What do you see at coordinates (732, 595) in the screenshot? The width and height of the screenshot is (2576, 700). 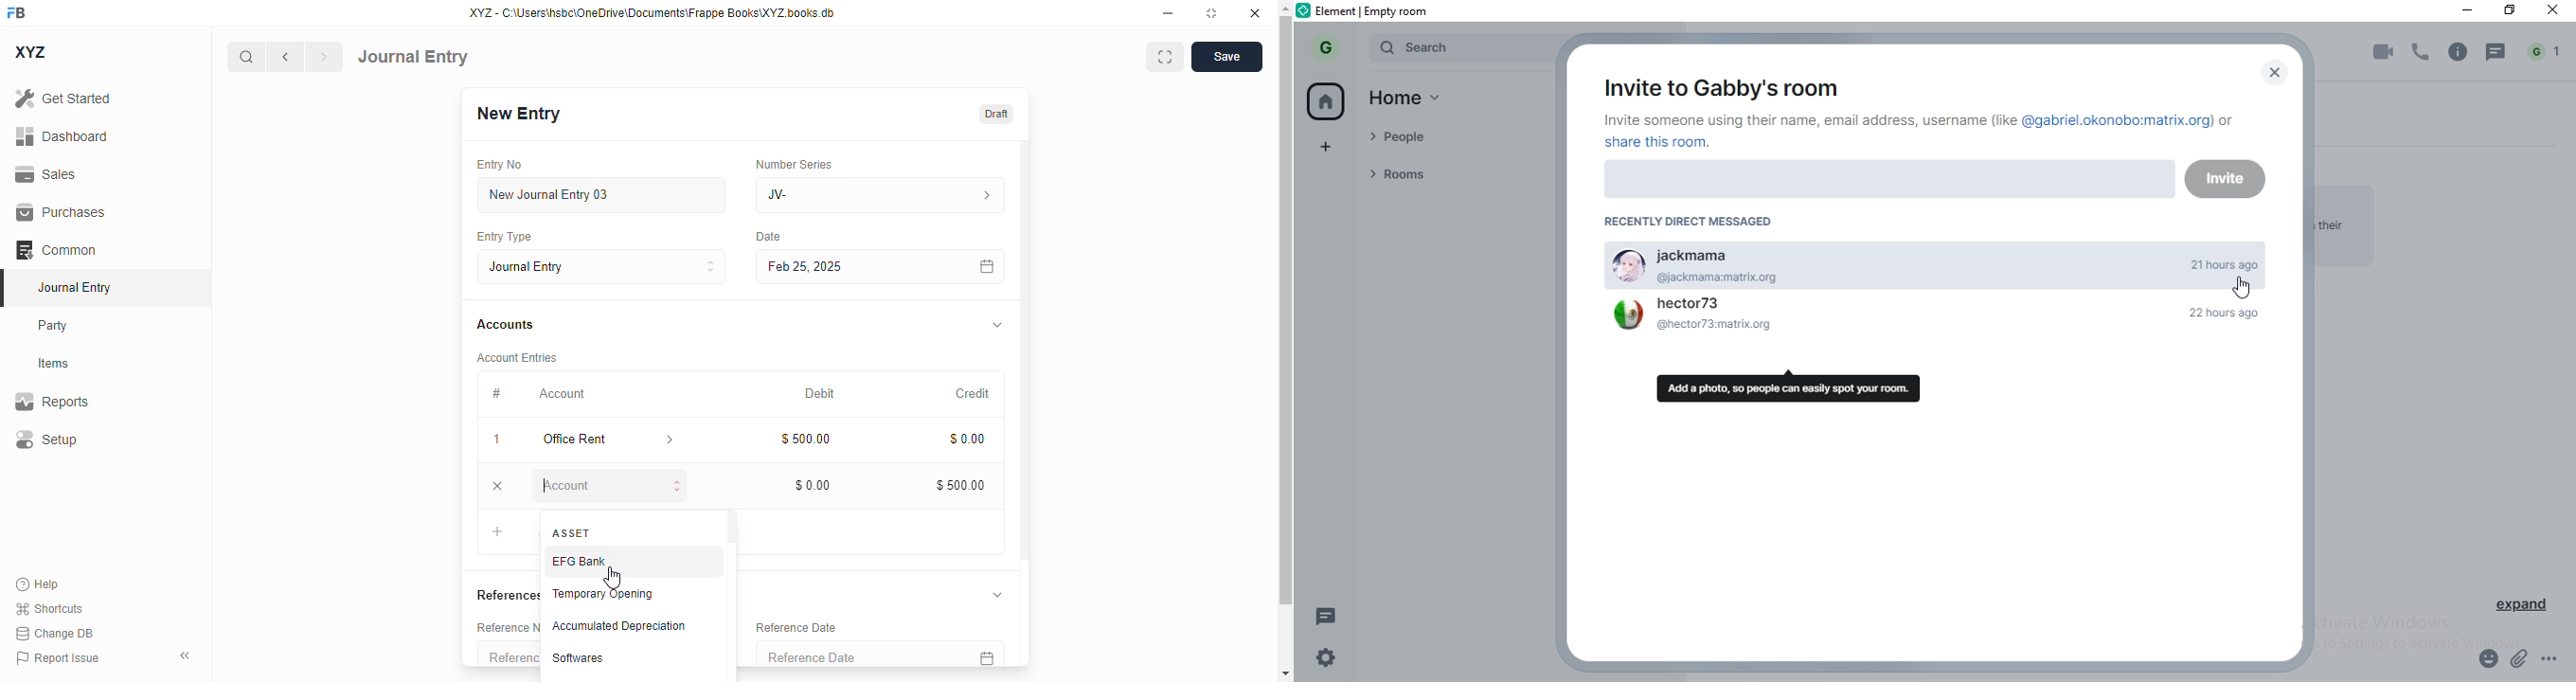 I see `scroll bar` at bounding box center [732, 595].